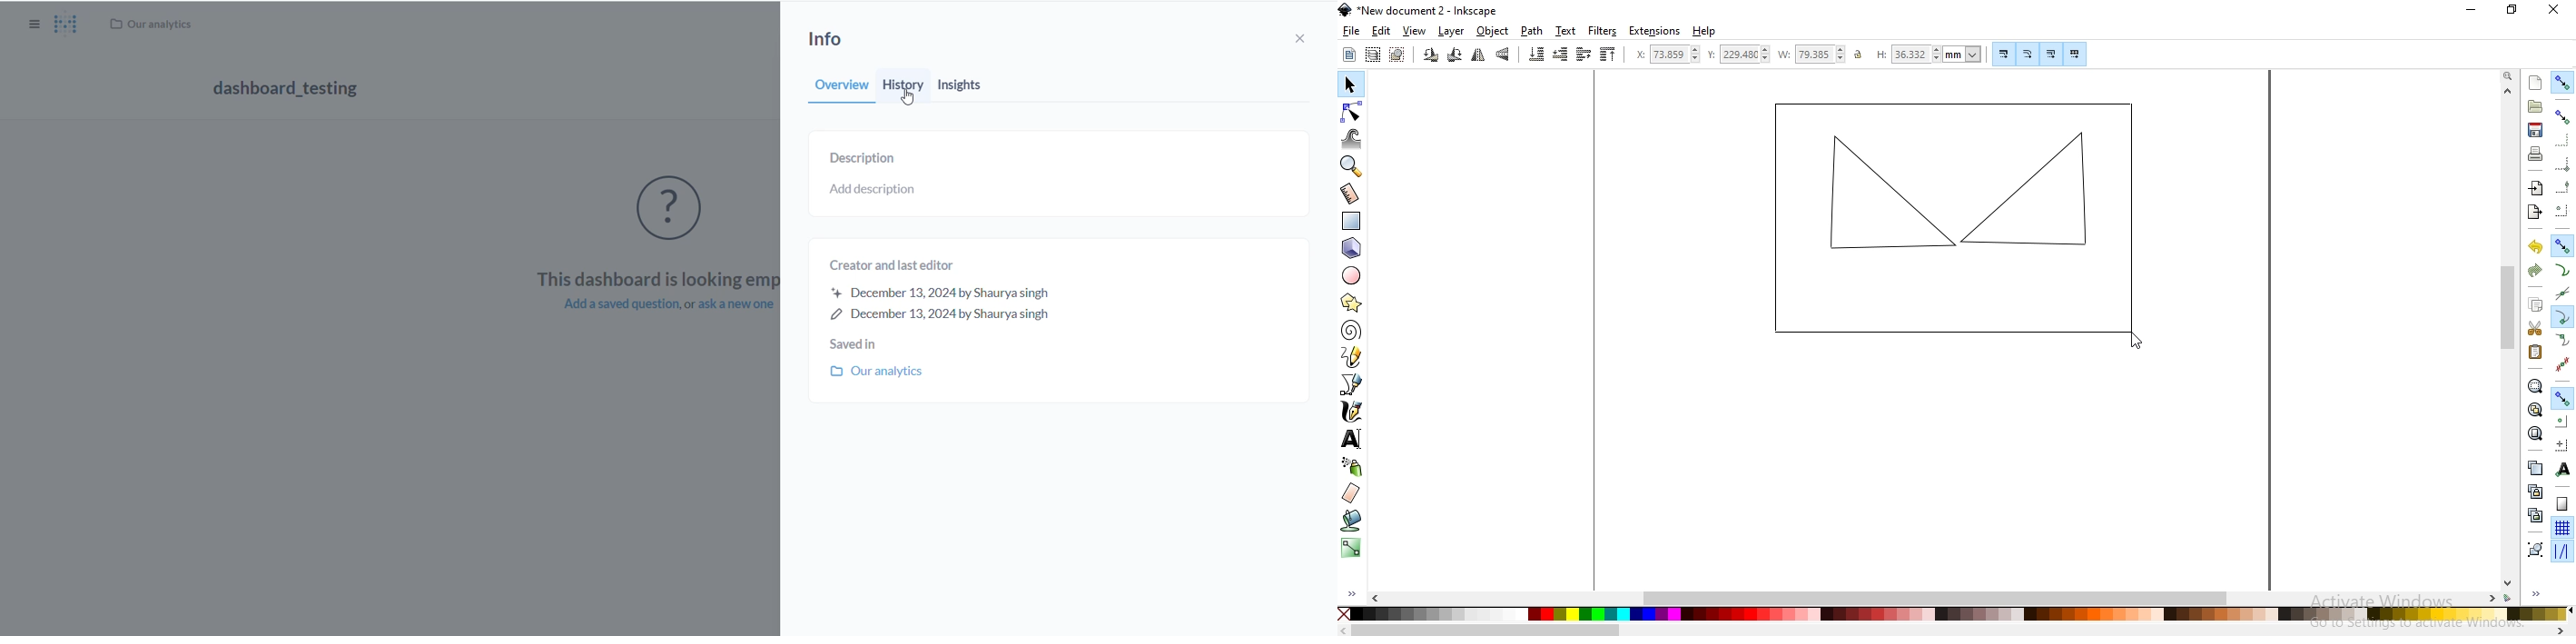 This screenshot has height=644, width=2576. Describe the element at coordinates (1669, 54) in the screenshot. I see `horizontal coordinate of selection` at that location.